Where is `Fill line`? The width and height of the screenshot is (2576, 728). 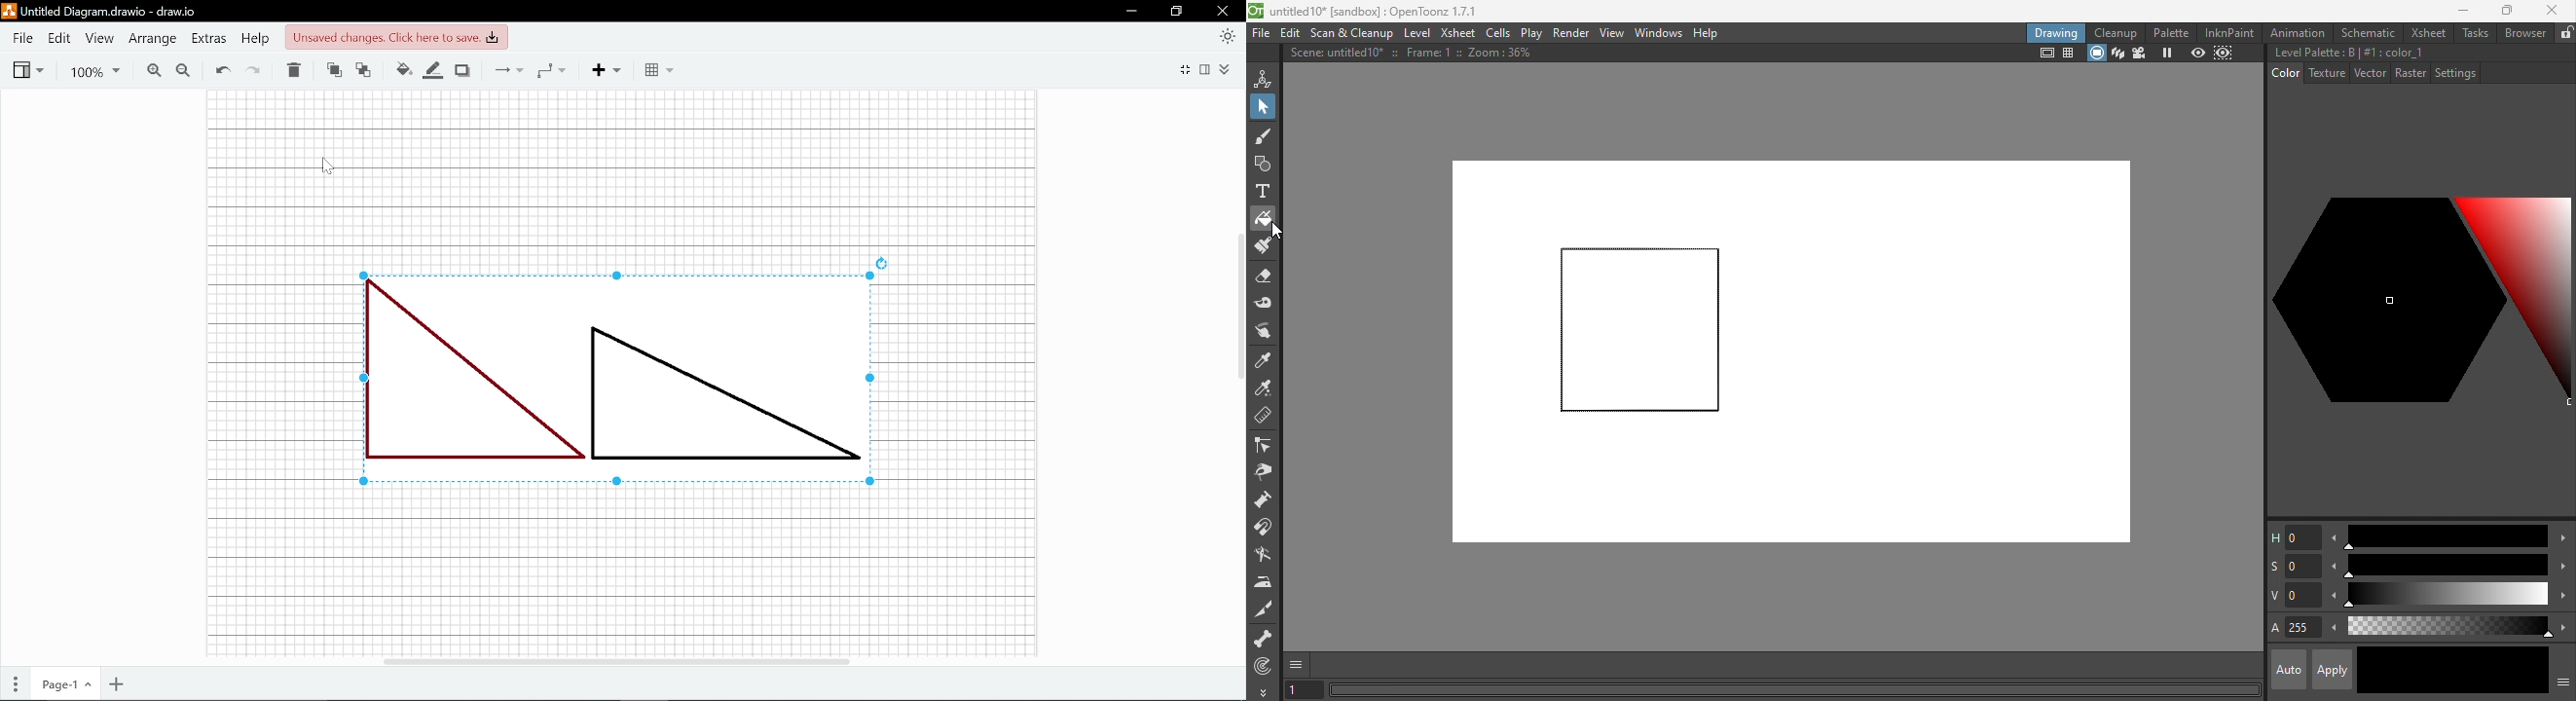
Fill line is located at coordinates (431, 72).